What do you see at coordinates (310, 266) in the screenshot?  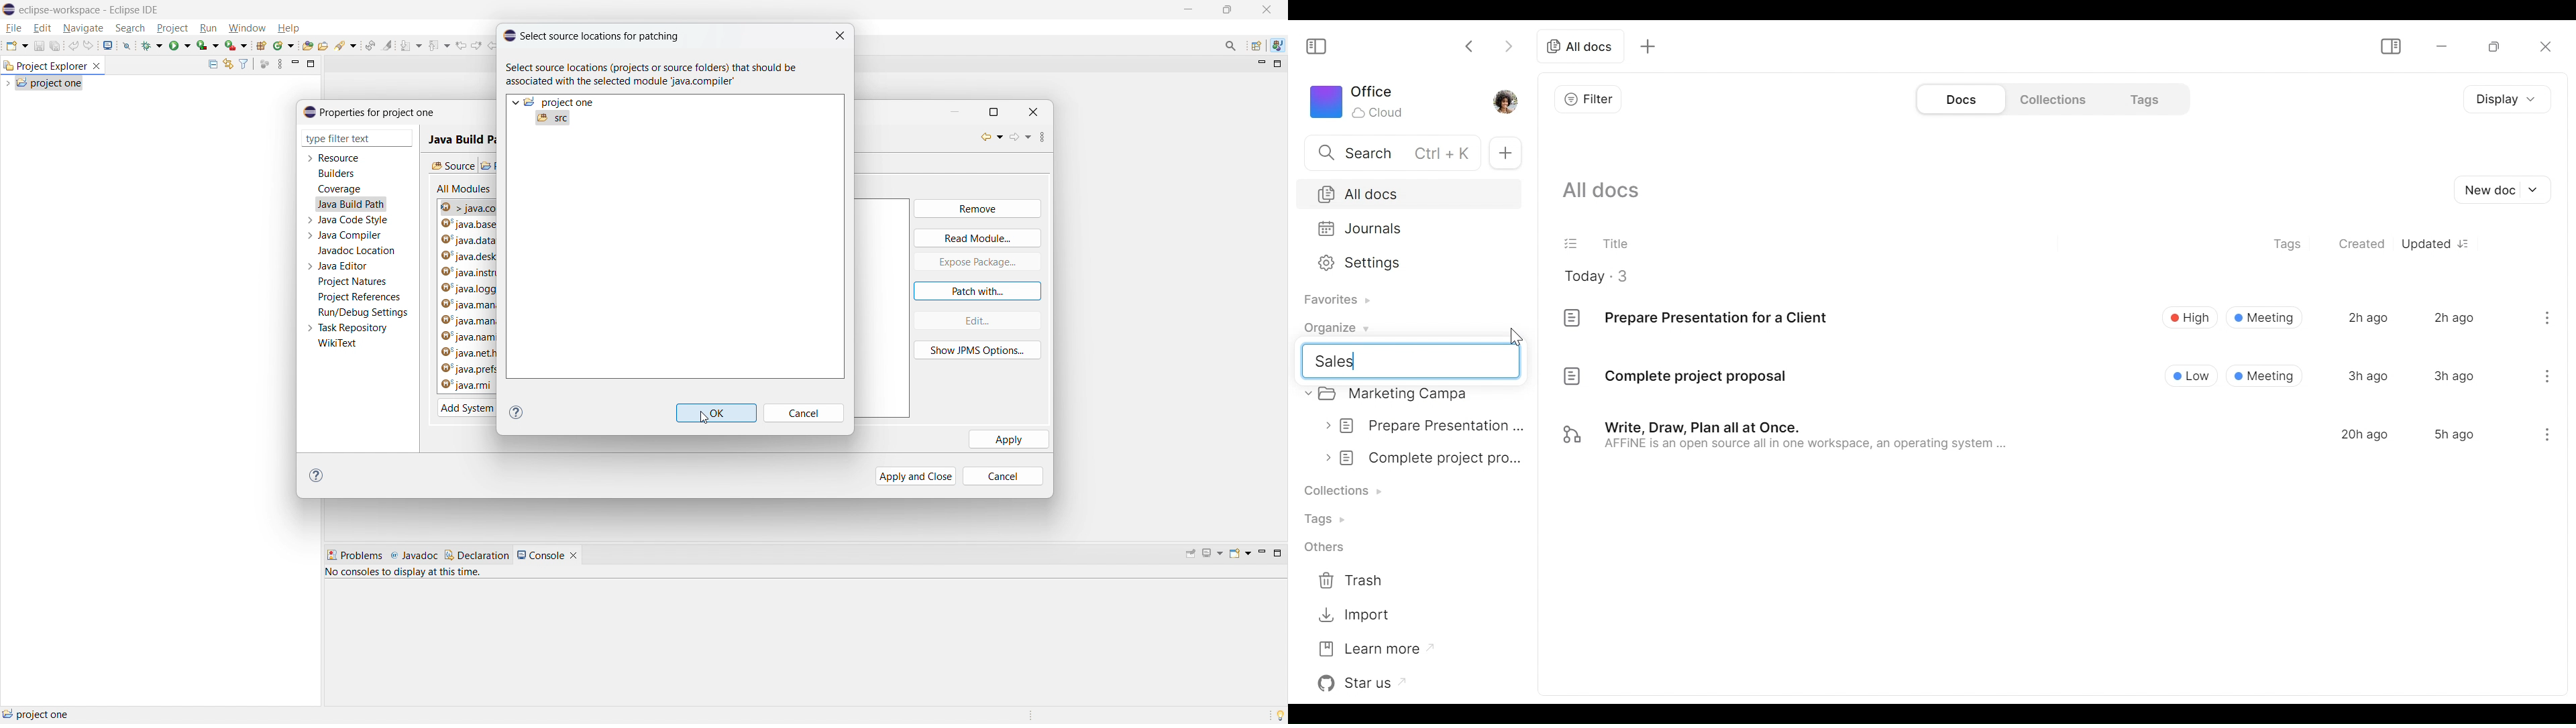 I see `expand java editor` at bounding box center [310, 266].